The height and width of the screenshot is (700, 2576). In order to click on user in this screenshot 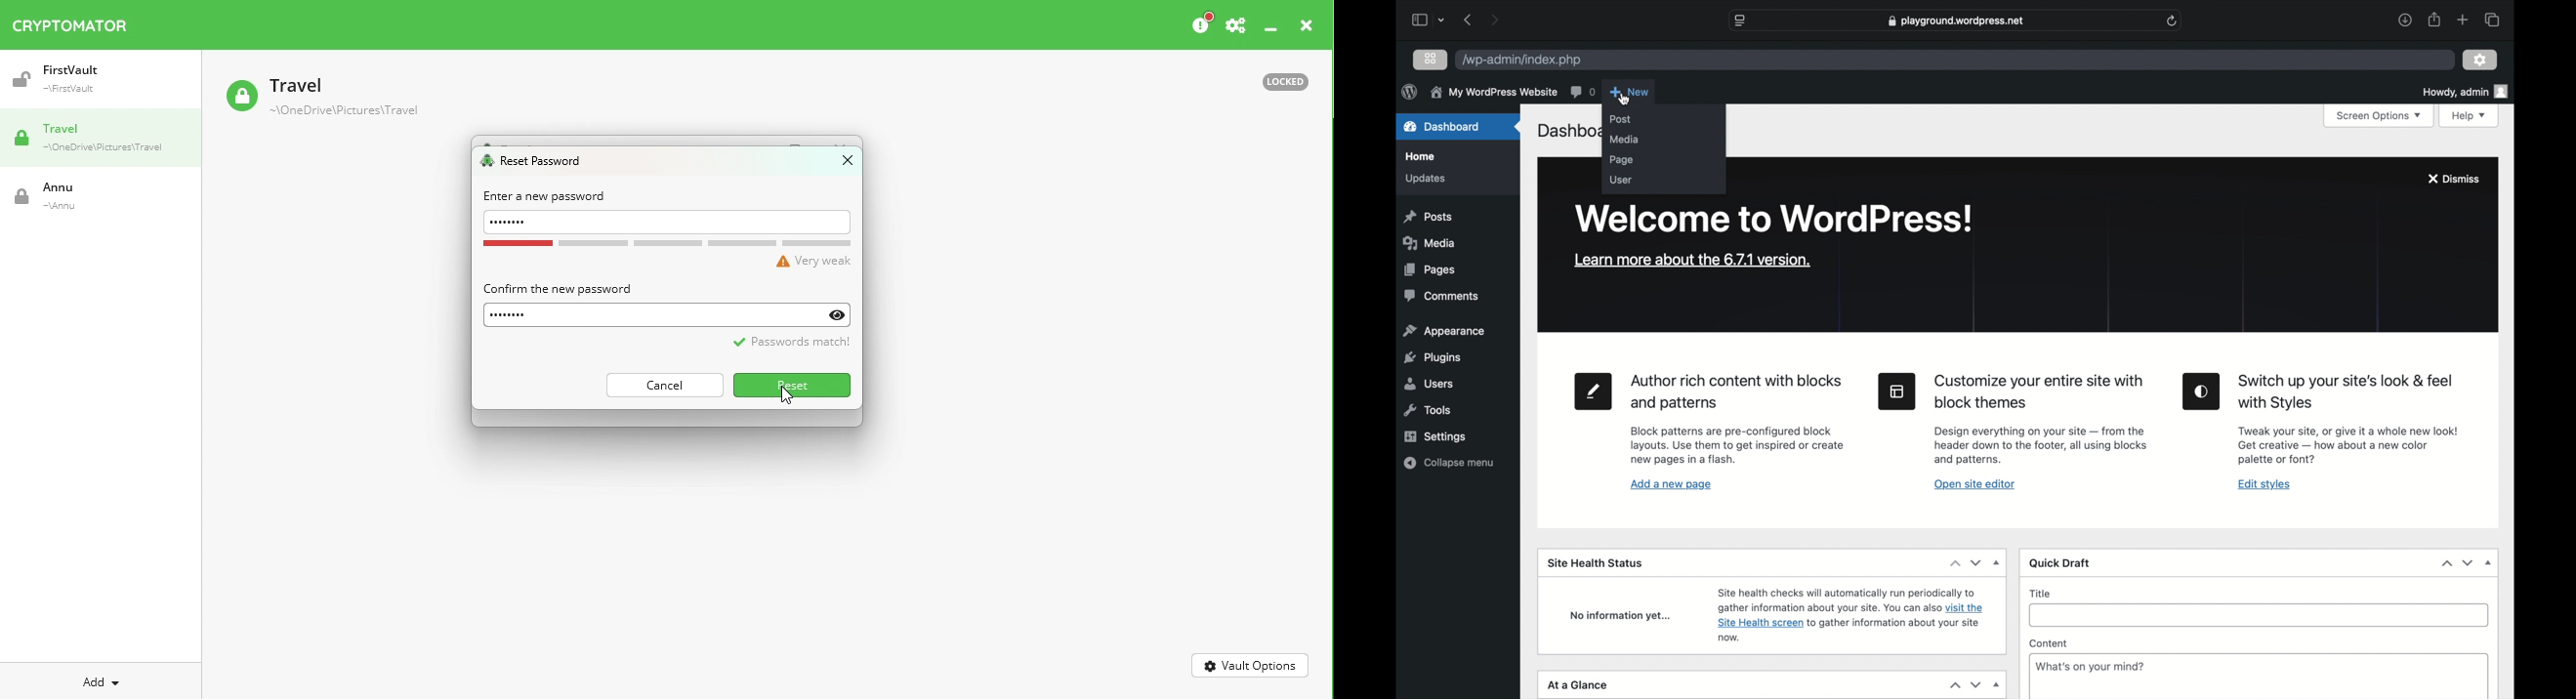, I will do `click(1621, 180)`.